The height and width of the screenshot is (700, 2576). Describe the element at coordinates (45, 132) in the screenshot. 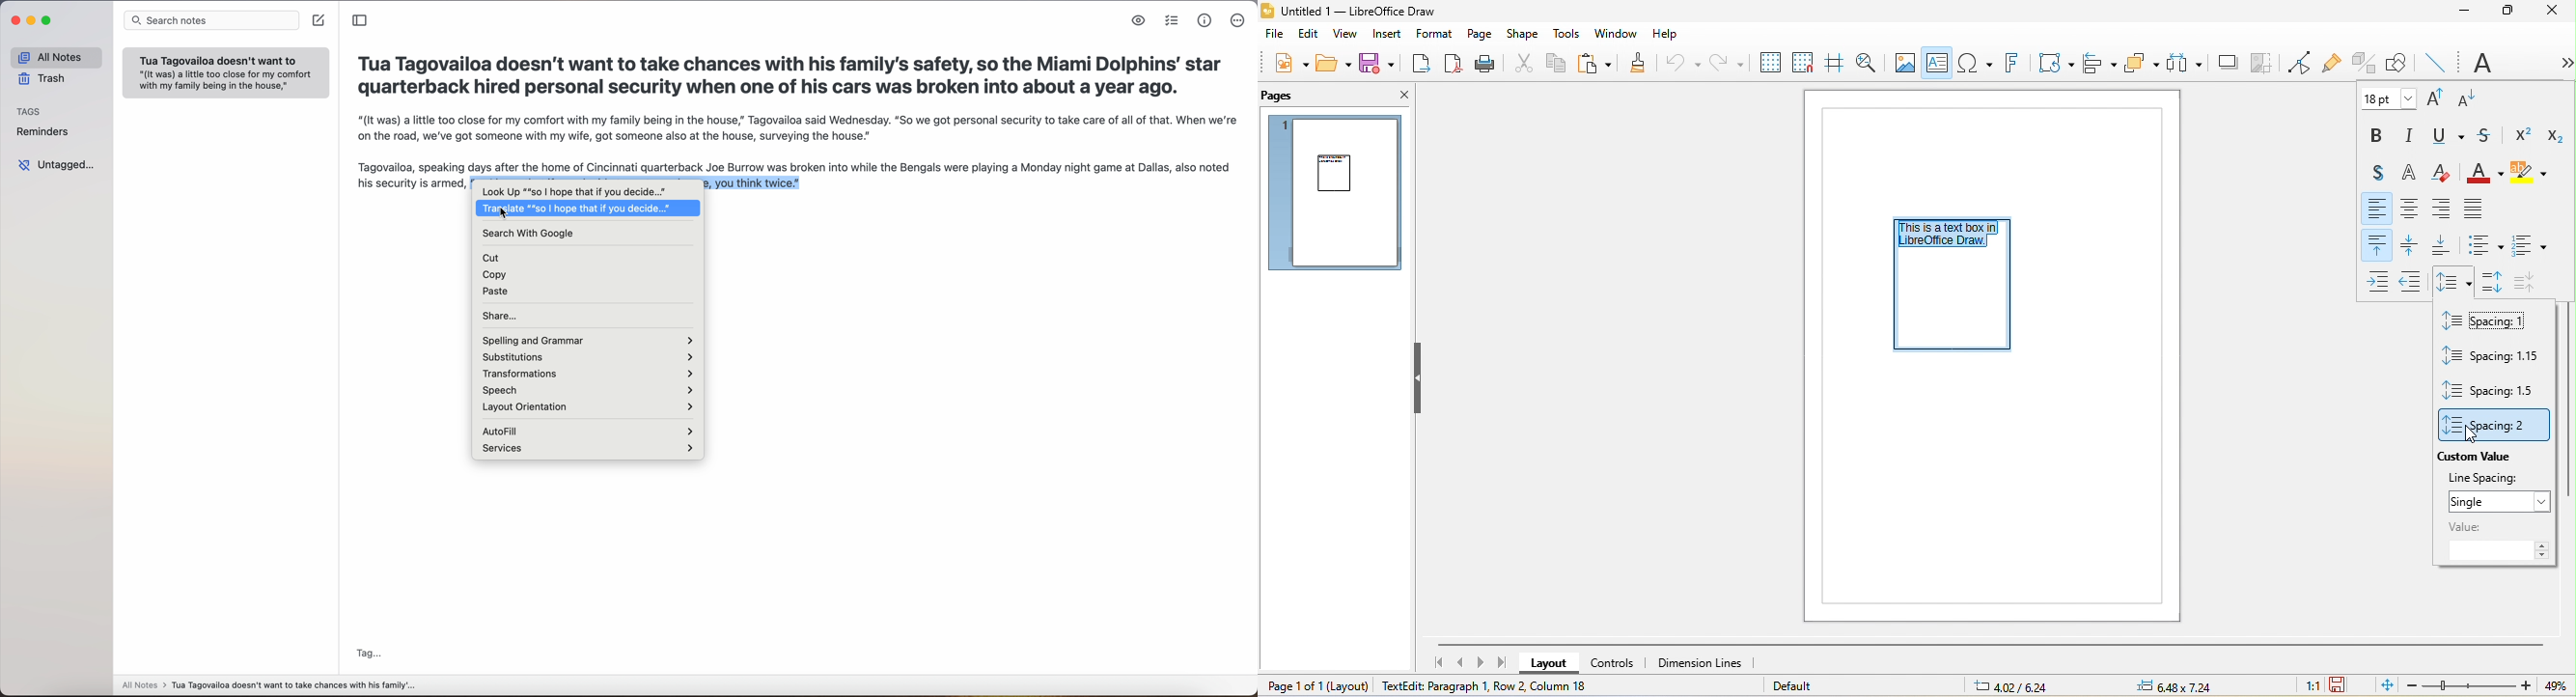

I see `reminders` at that location.